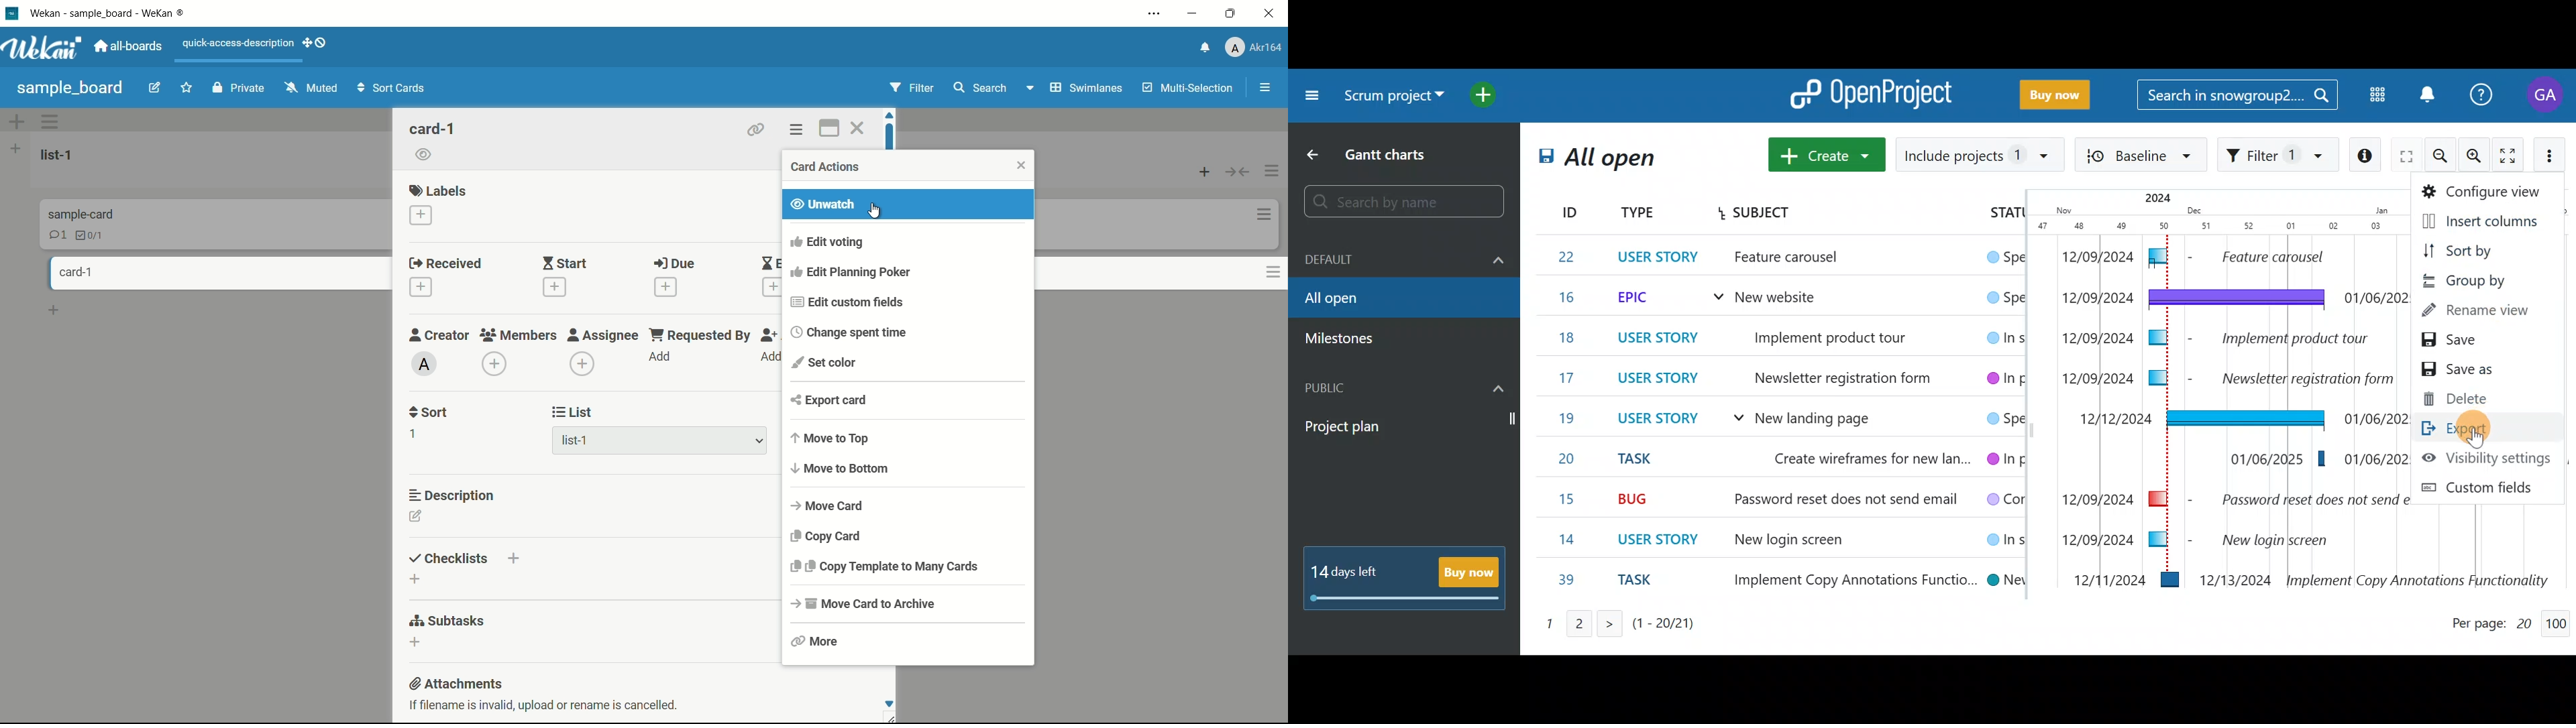 The height and width of the screenshot is (728, 2576). Describe the element at coordinates (573, 412) in the screenshot. I see `list` at that location.